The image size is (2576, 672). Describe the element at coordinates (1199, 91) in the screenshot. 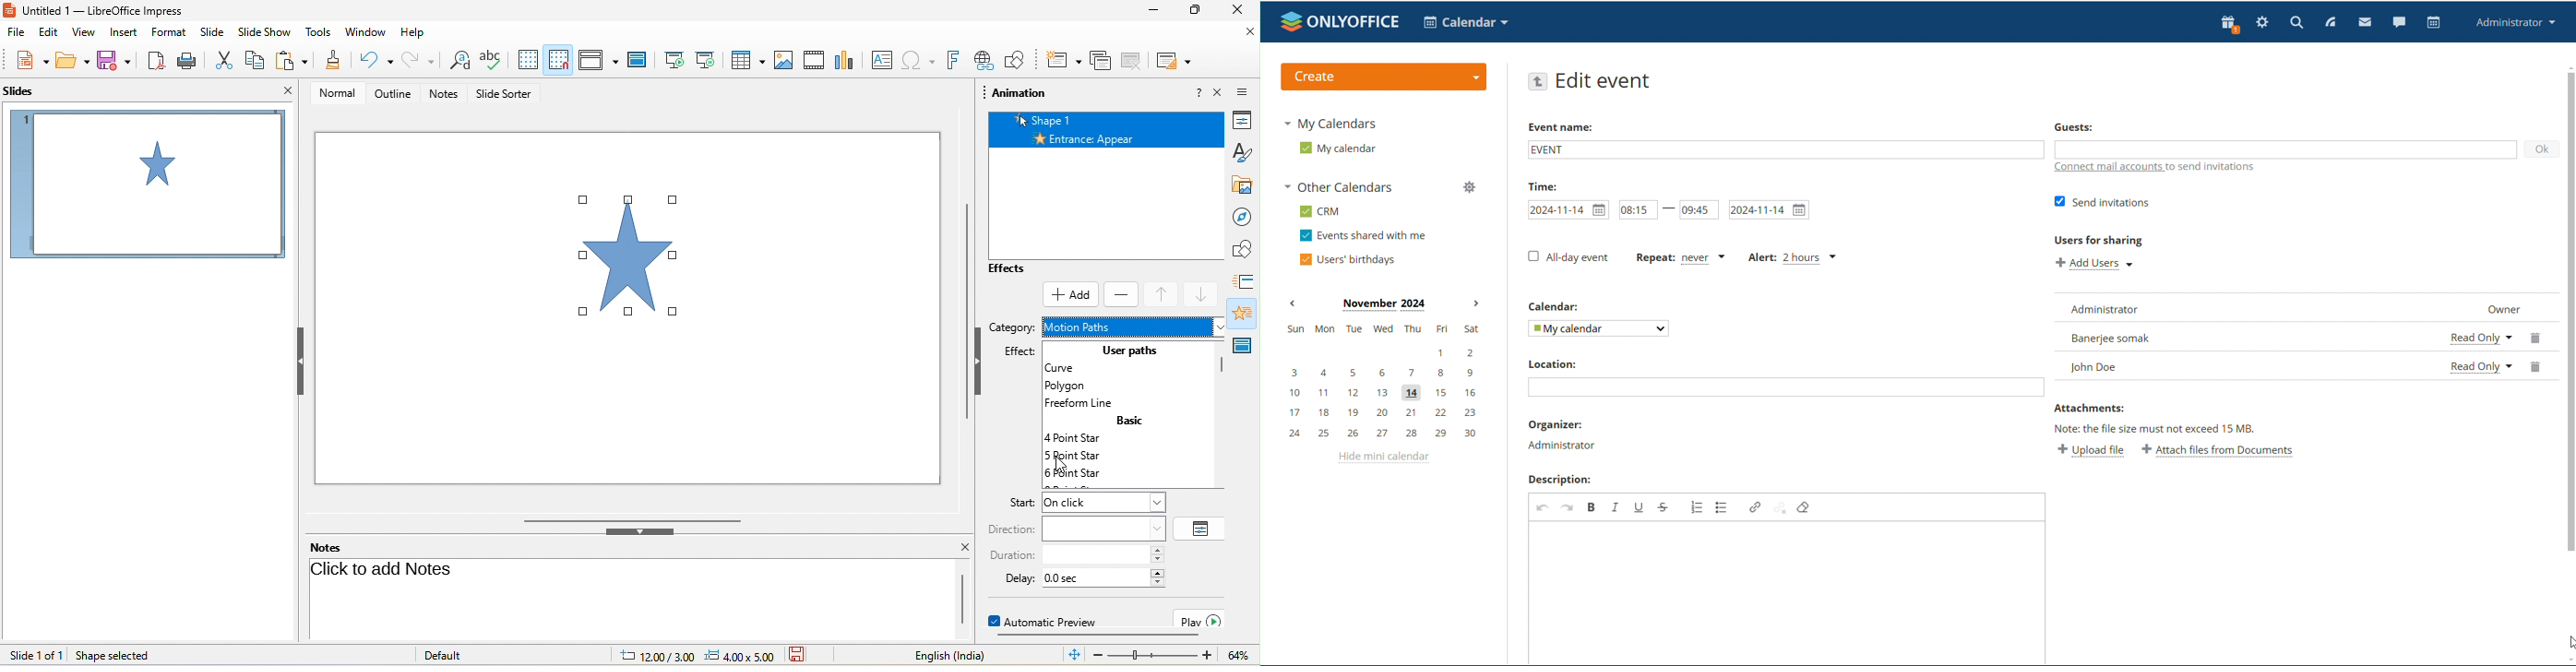

I see `help` at that location.